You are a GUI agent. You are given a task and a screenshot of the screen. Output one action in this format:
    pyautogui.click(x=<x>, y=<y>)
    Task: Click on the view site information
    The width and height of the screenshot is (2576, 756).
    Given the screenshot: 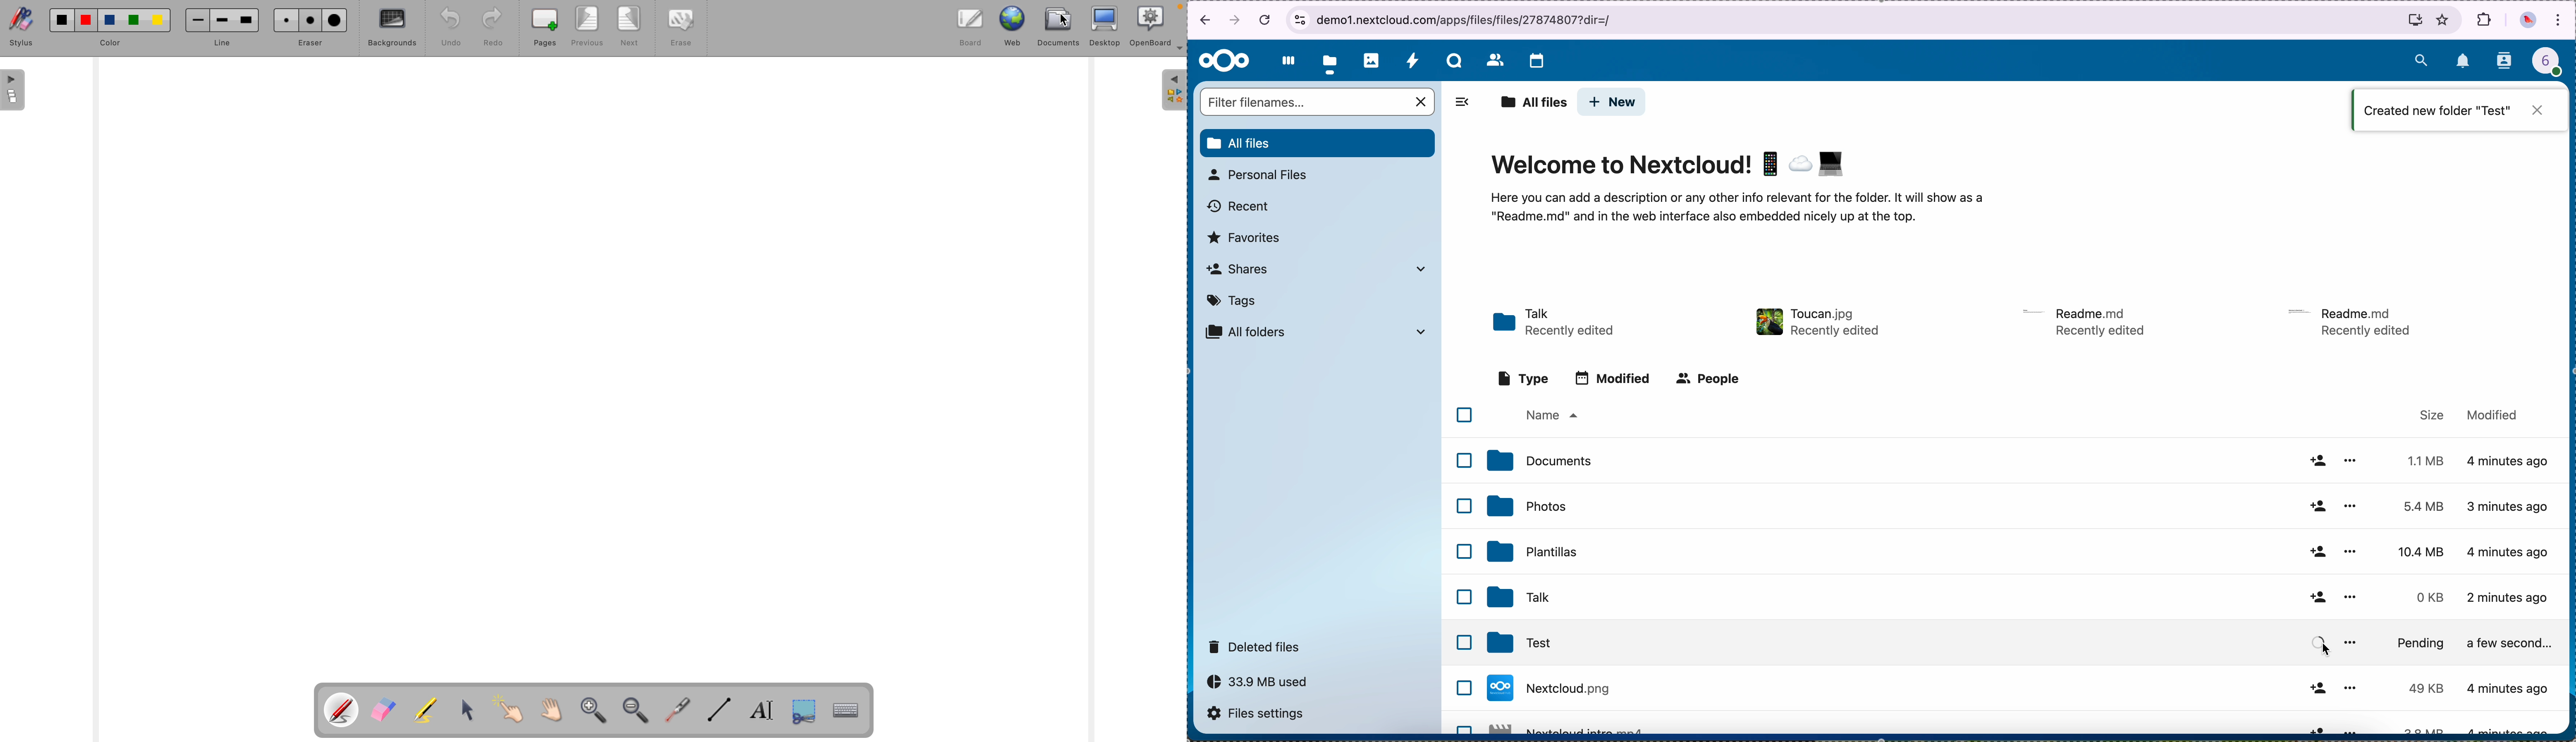 What is the action you would take?
    pyautogui.click(x=1300, y=20)
    